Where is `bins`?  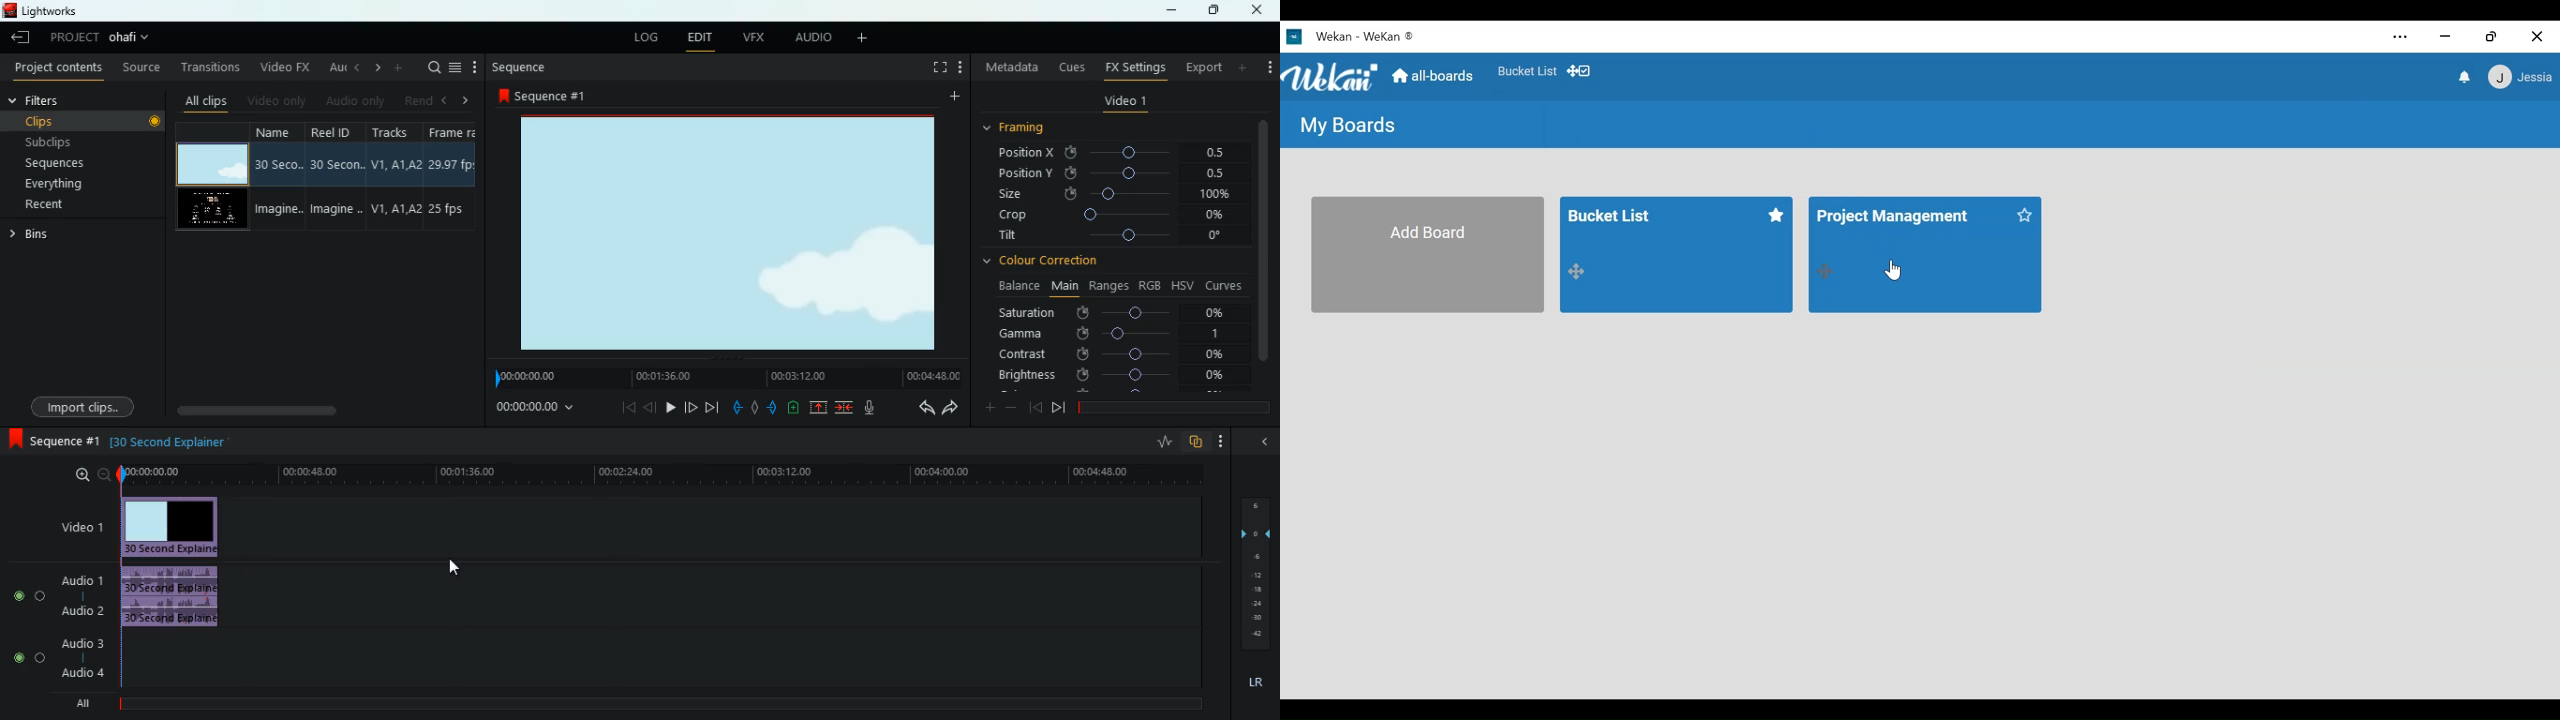
bins is located at coordinates (34, 235).